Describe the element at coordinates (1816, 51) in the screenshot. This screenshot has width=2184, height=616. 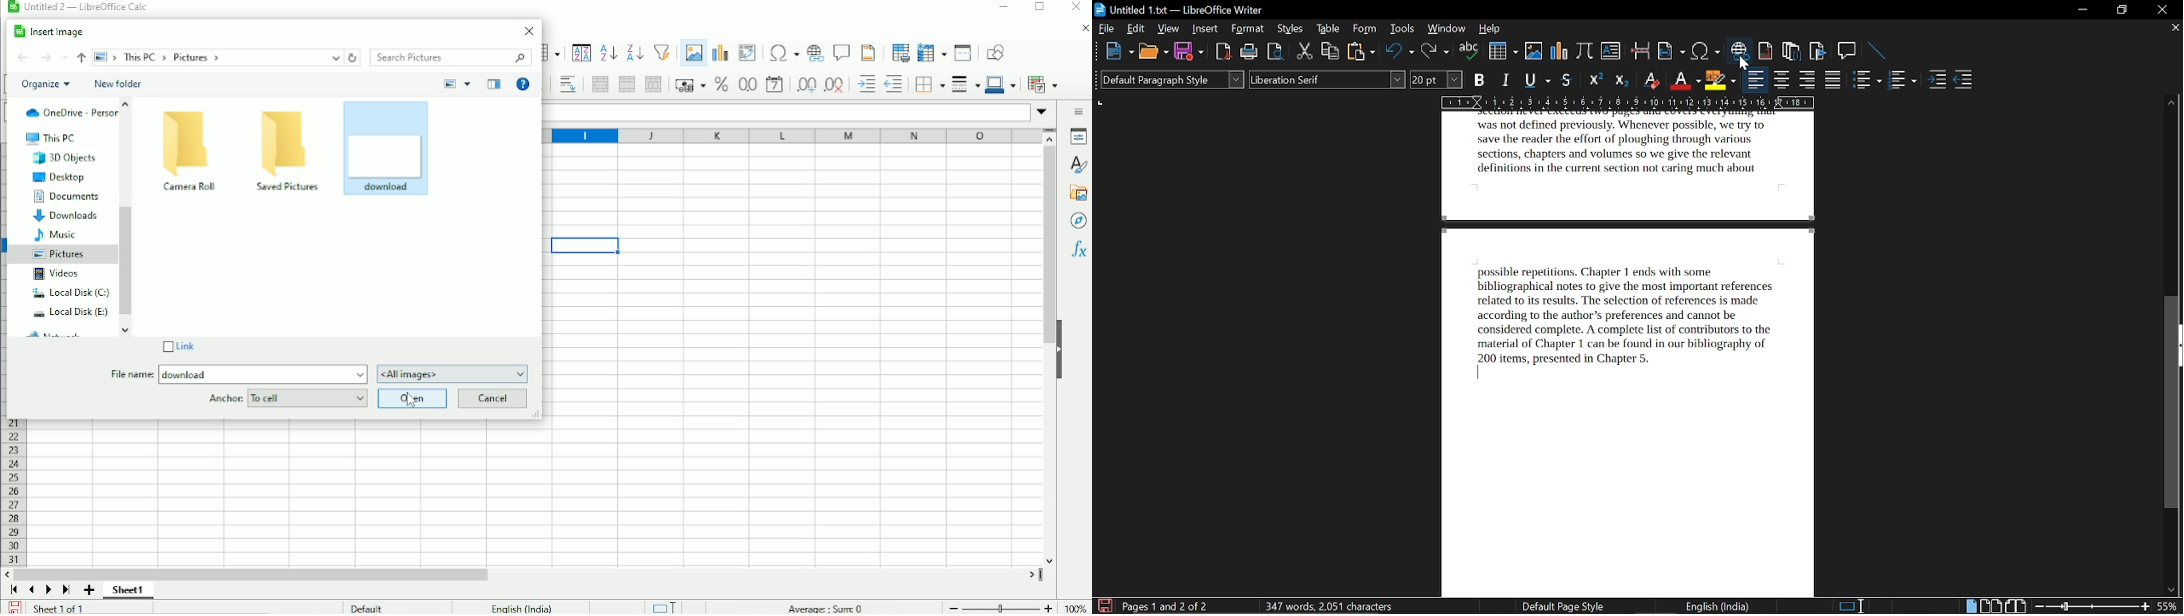
I see `insert bibliography` at that location.